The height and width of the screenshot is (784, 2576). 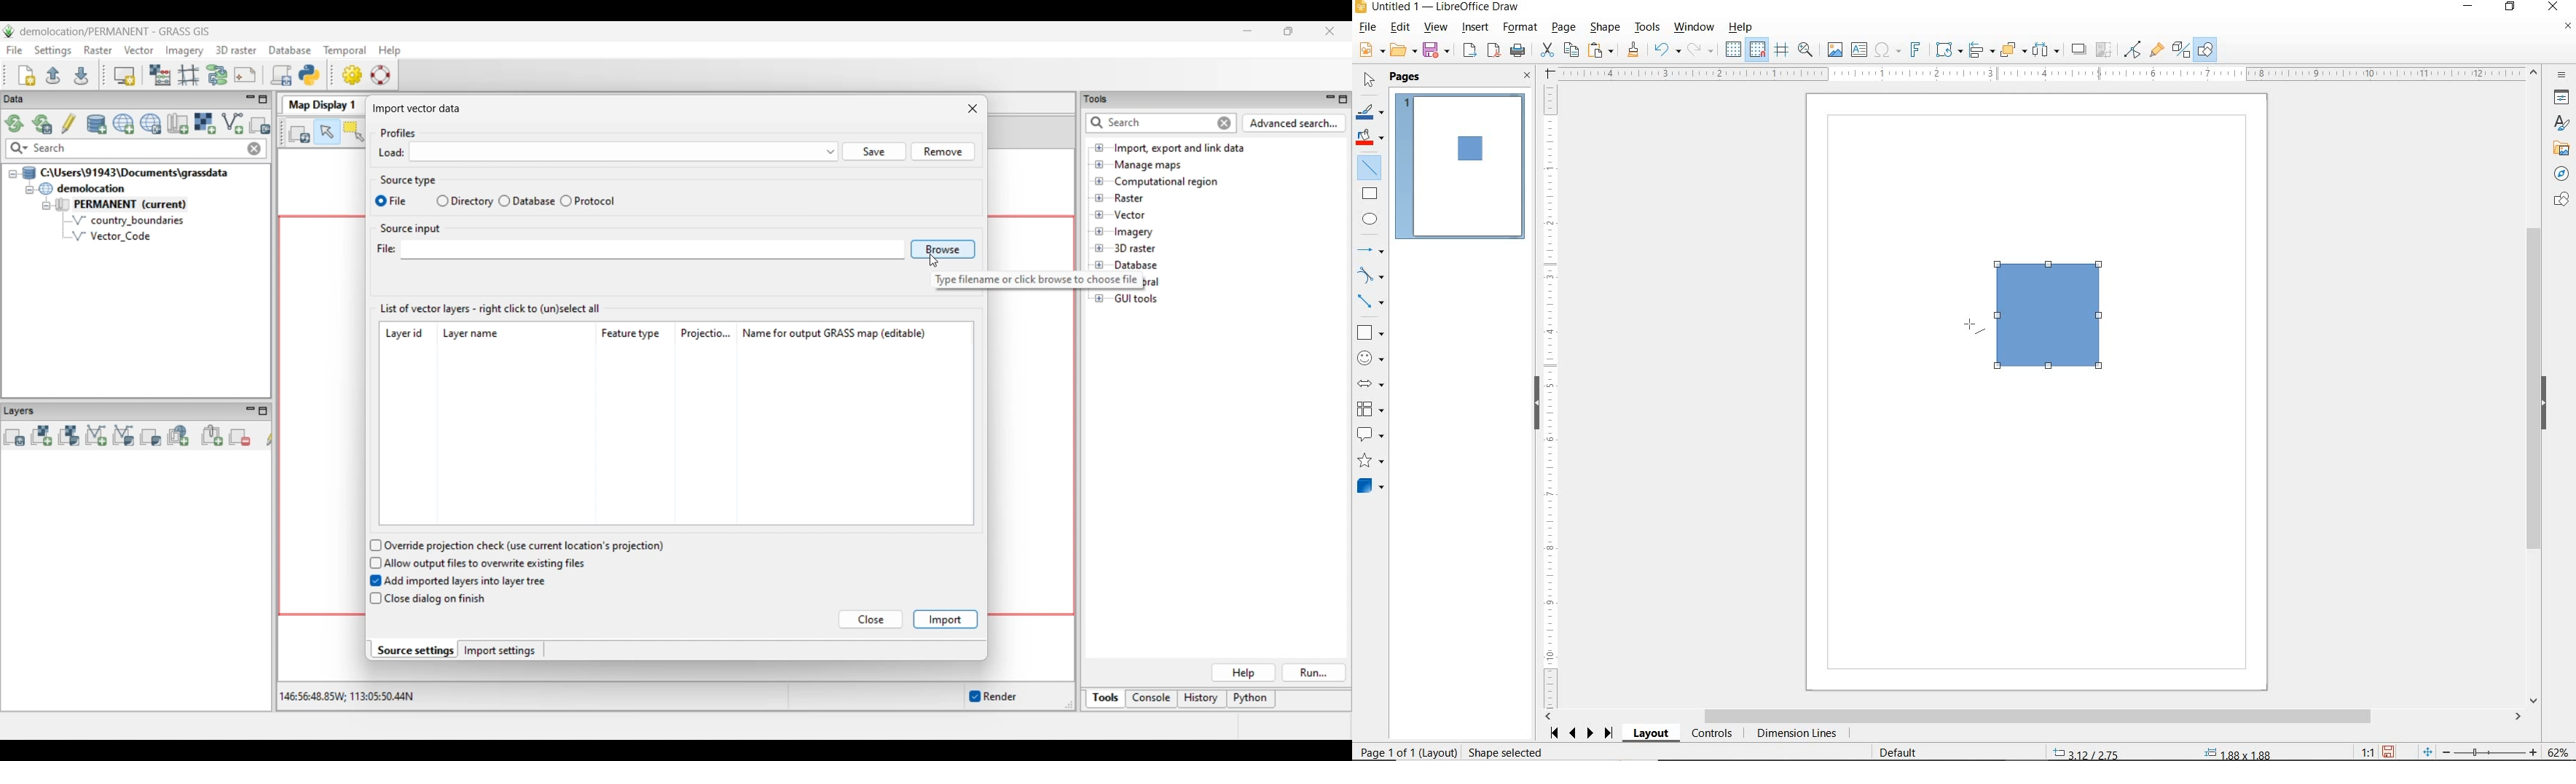 I want to click on DEFAULT, so click(x=1903, y=753).